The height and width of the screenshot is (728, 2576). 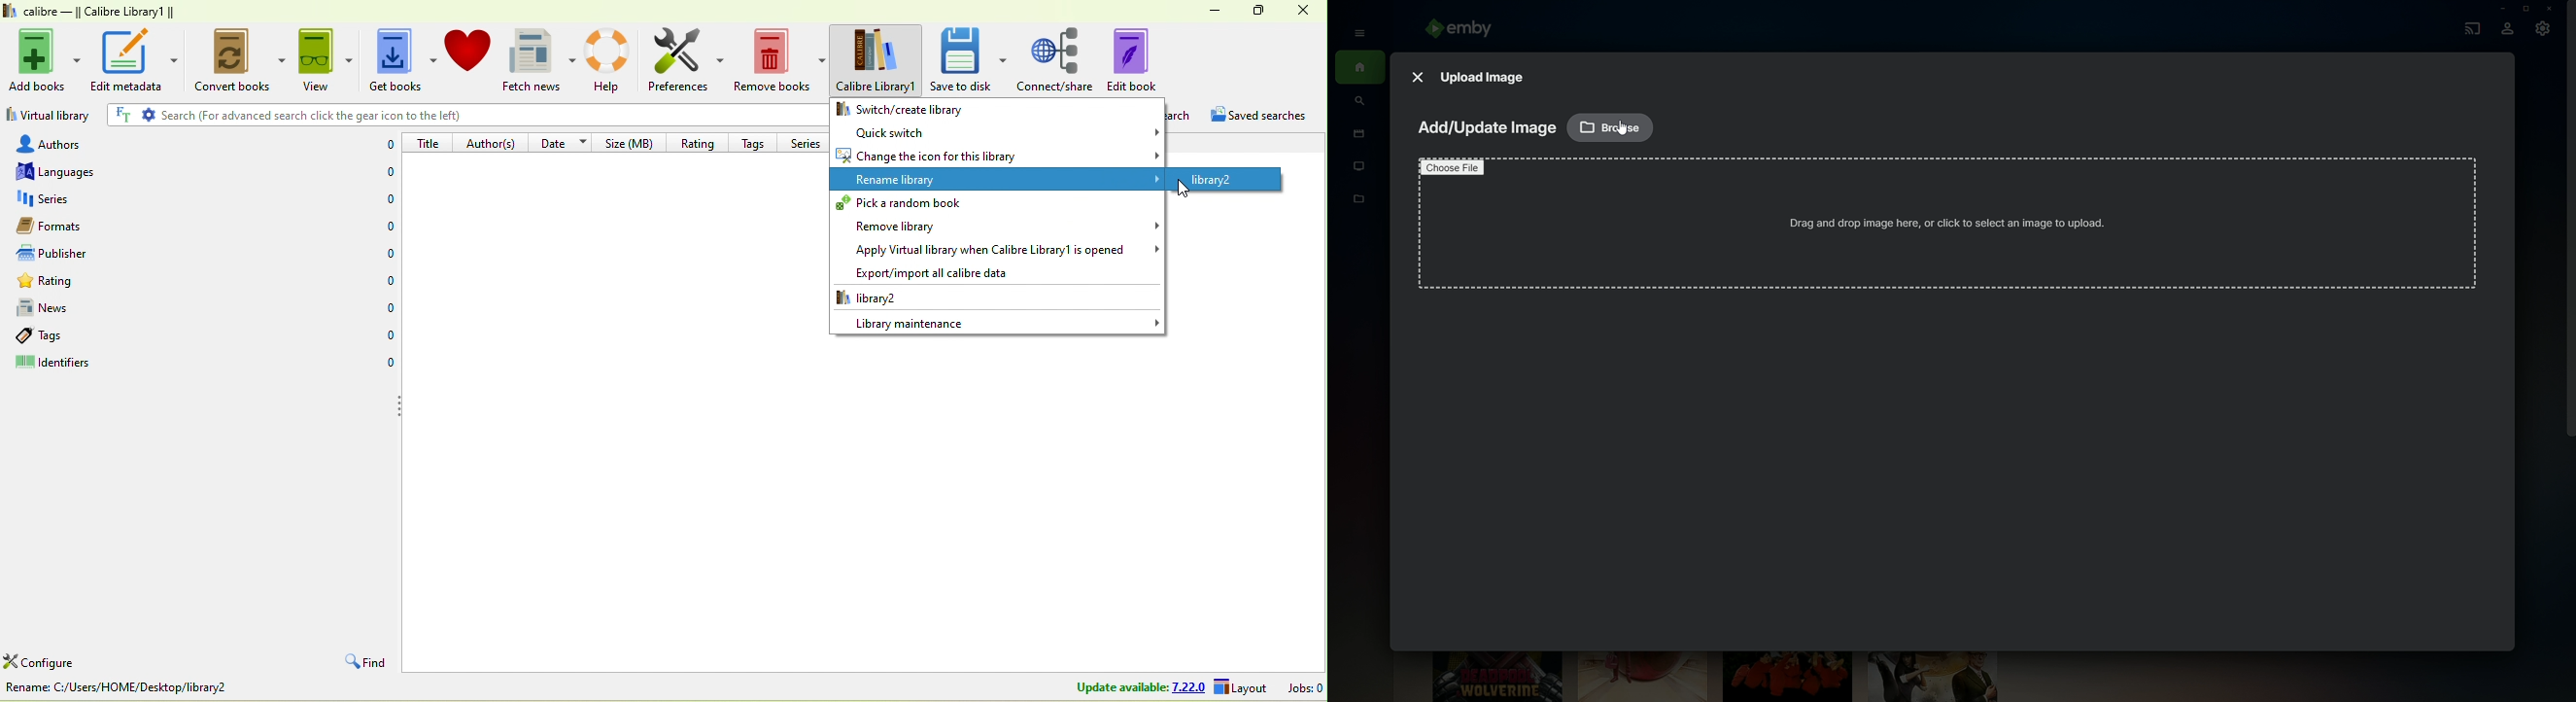 I want to click on date, so click(x=564, y=141).